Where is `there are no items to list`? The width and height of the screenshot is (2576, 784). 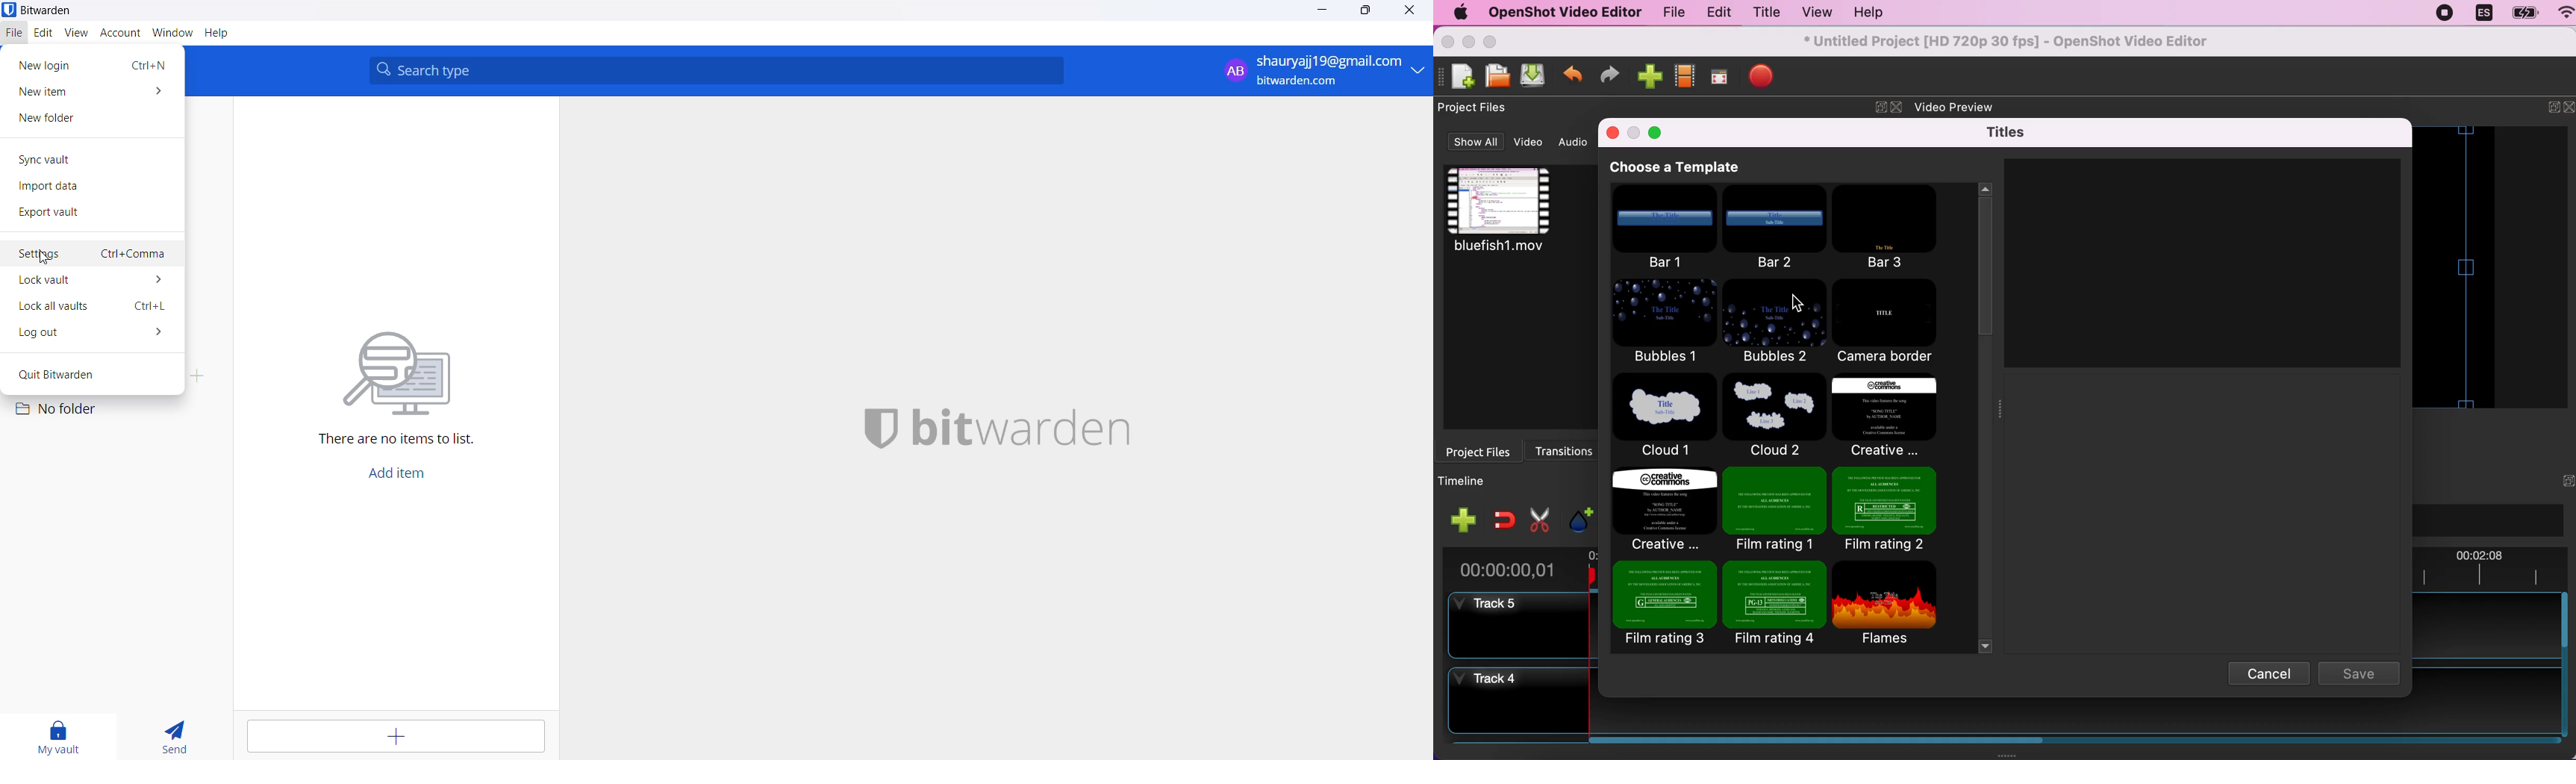 there are no items to list is located at coordinates (405, 377).